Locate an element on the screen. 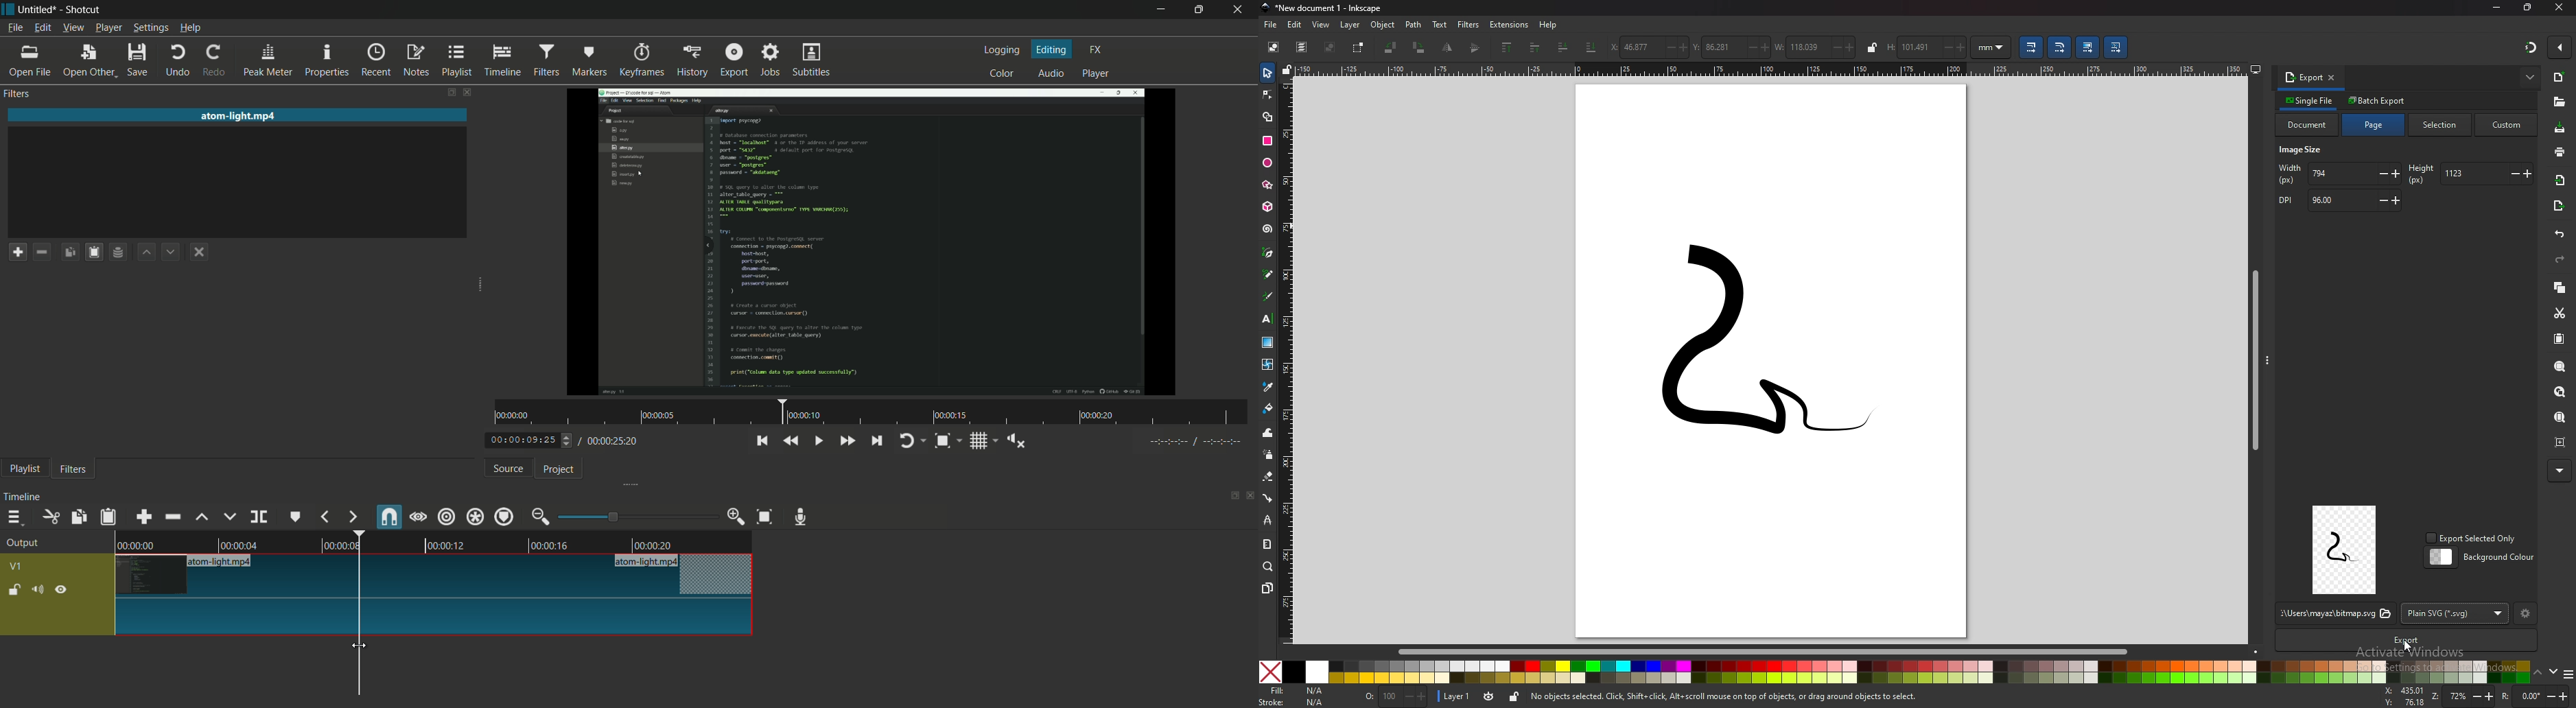  new is located at coordinates (2558, 78).